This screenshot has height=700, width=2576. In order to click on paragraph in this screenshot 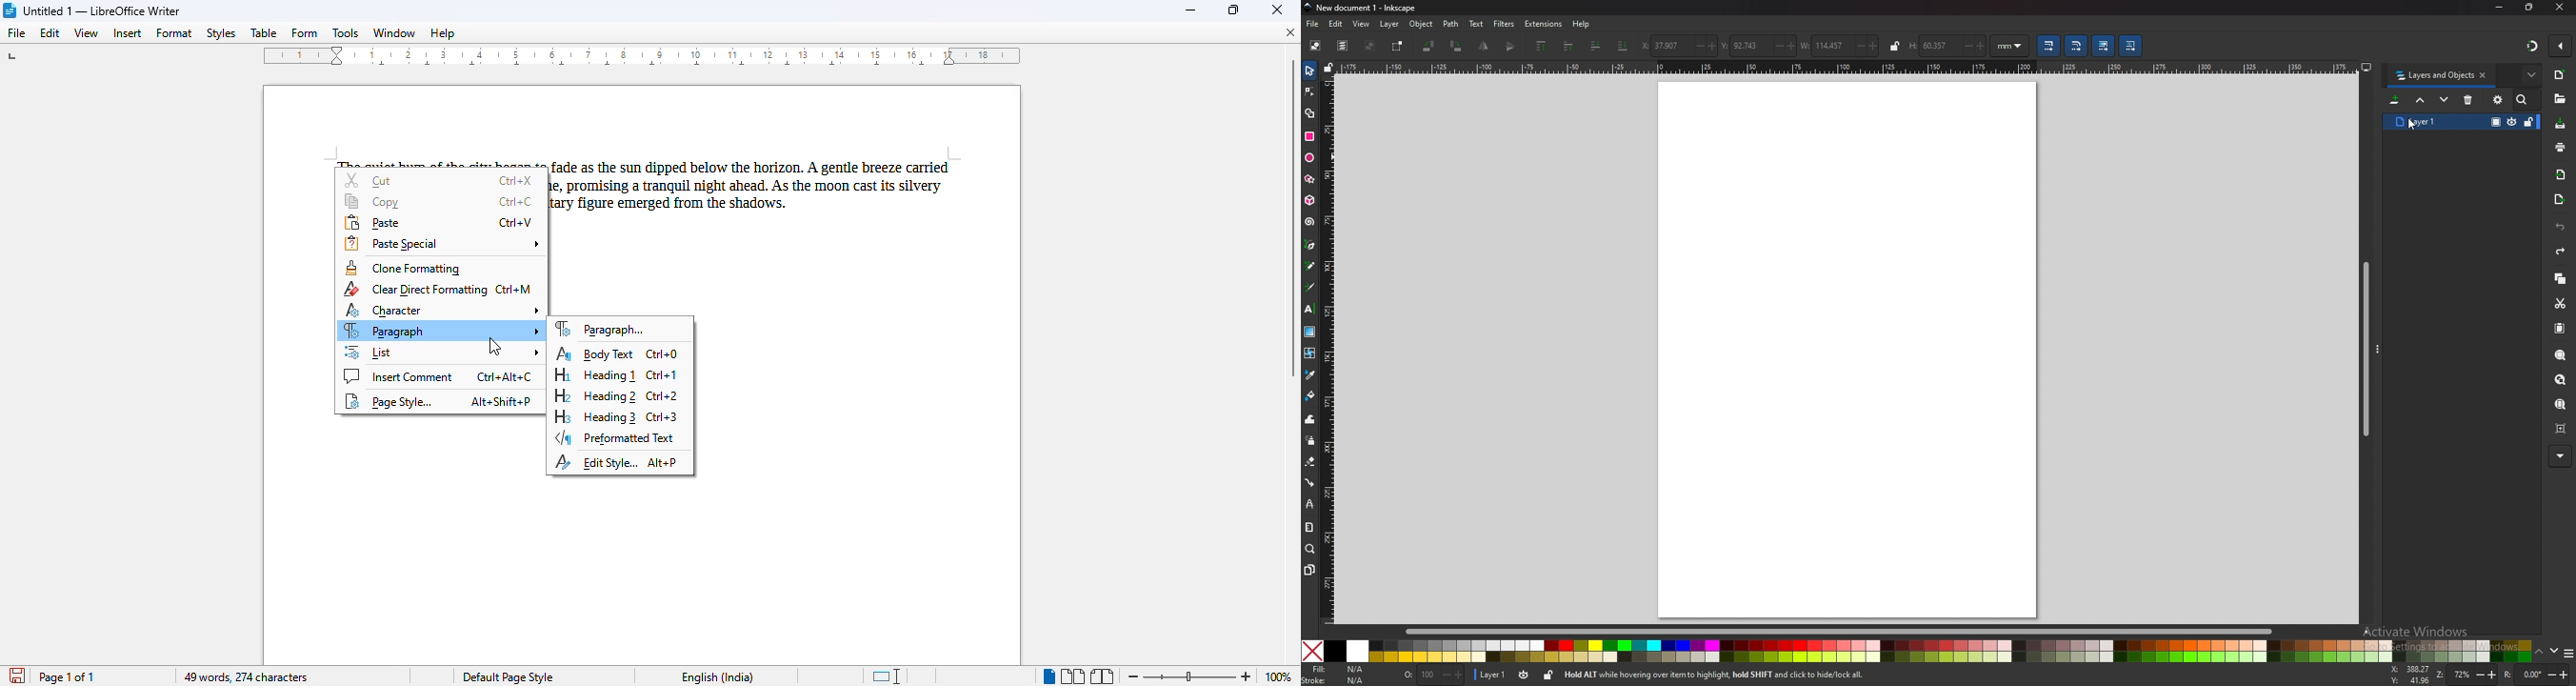, I will do `click(749, 183)`.